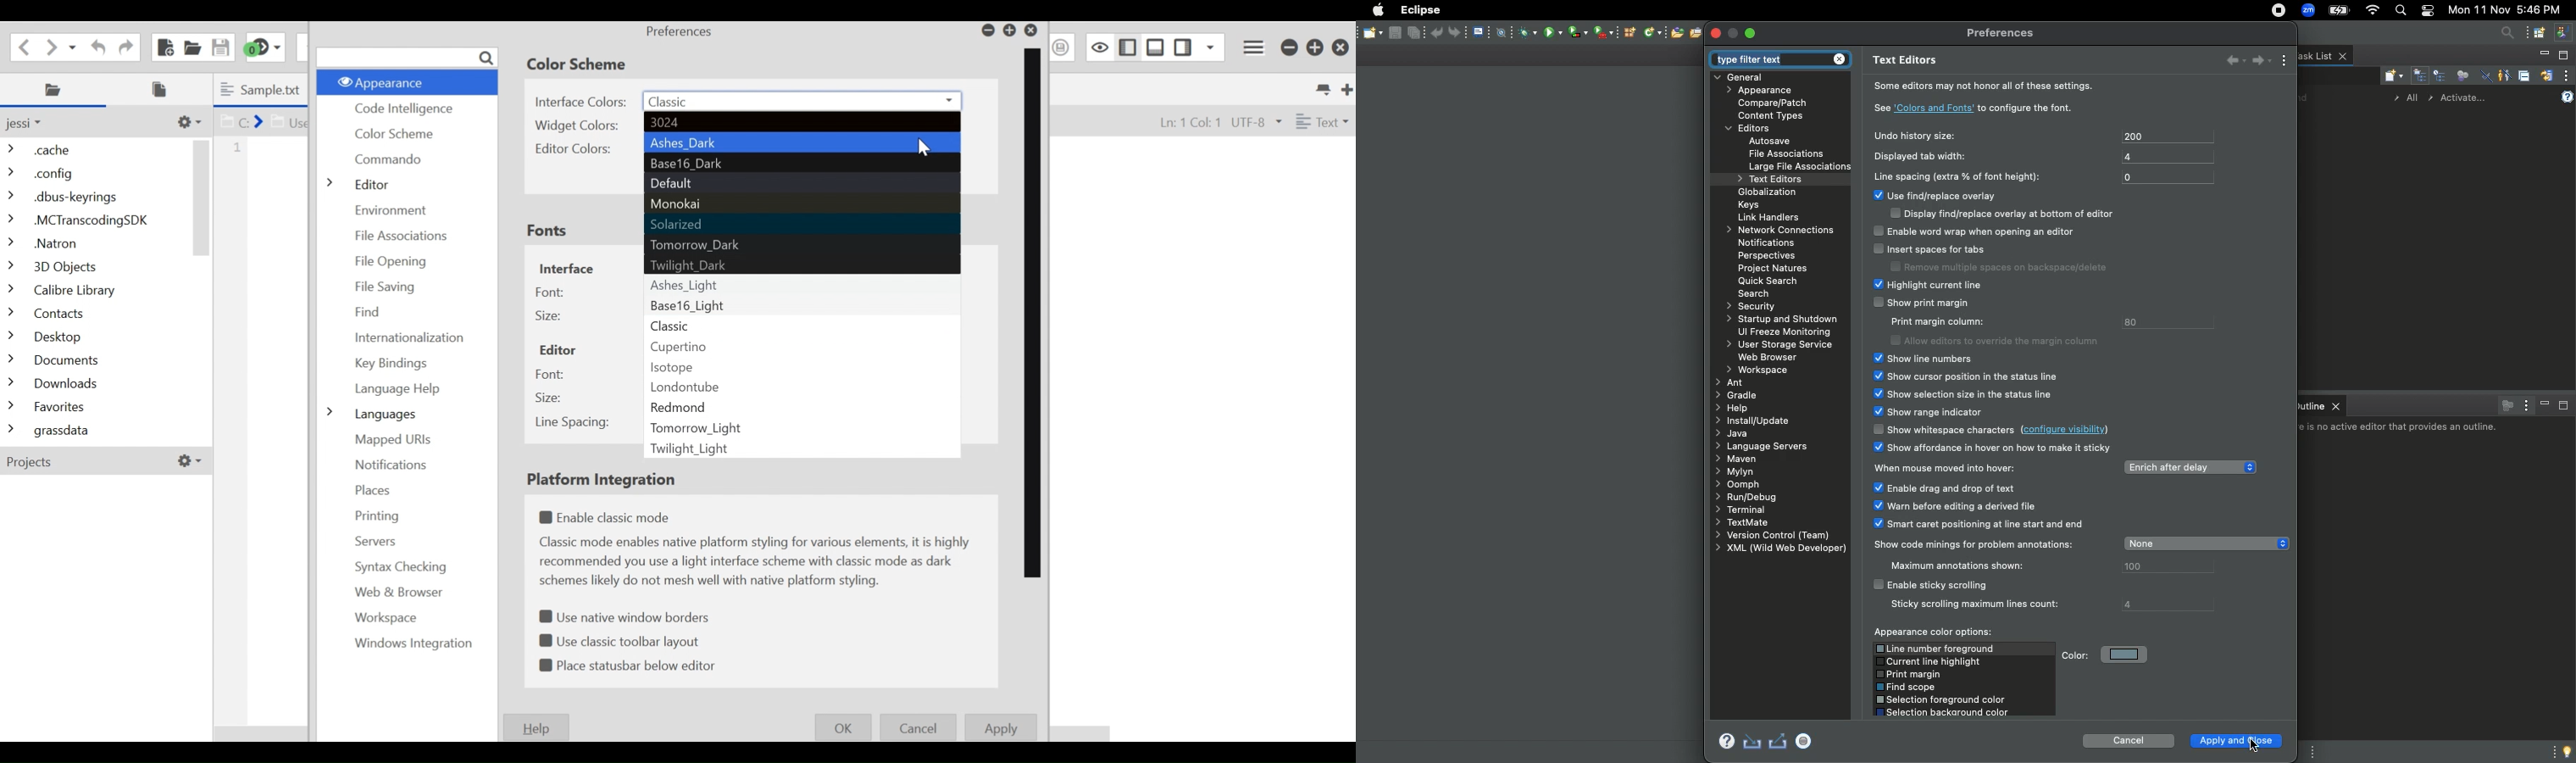  Describe the element at coordinates (24, 45) in the screenshot. I see `Go back one location` at that location.